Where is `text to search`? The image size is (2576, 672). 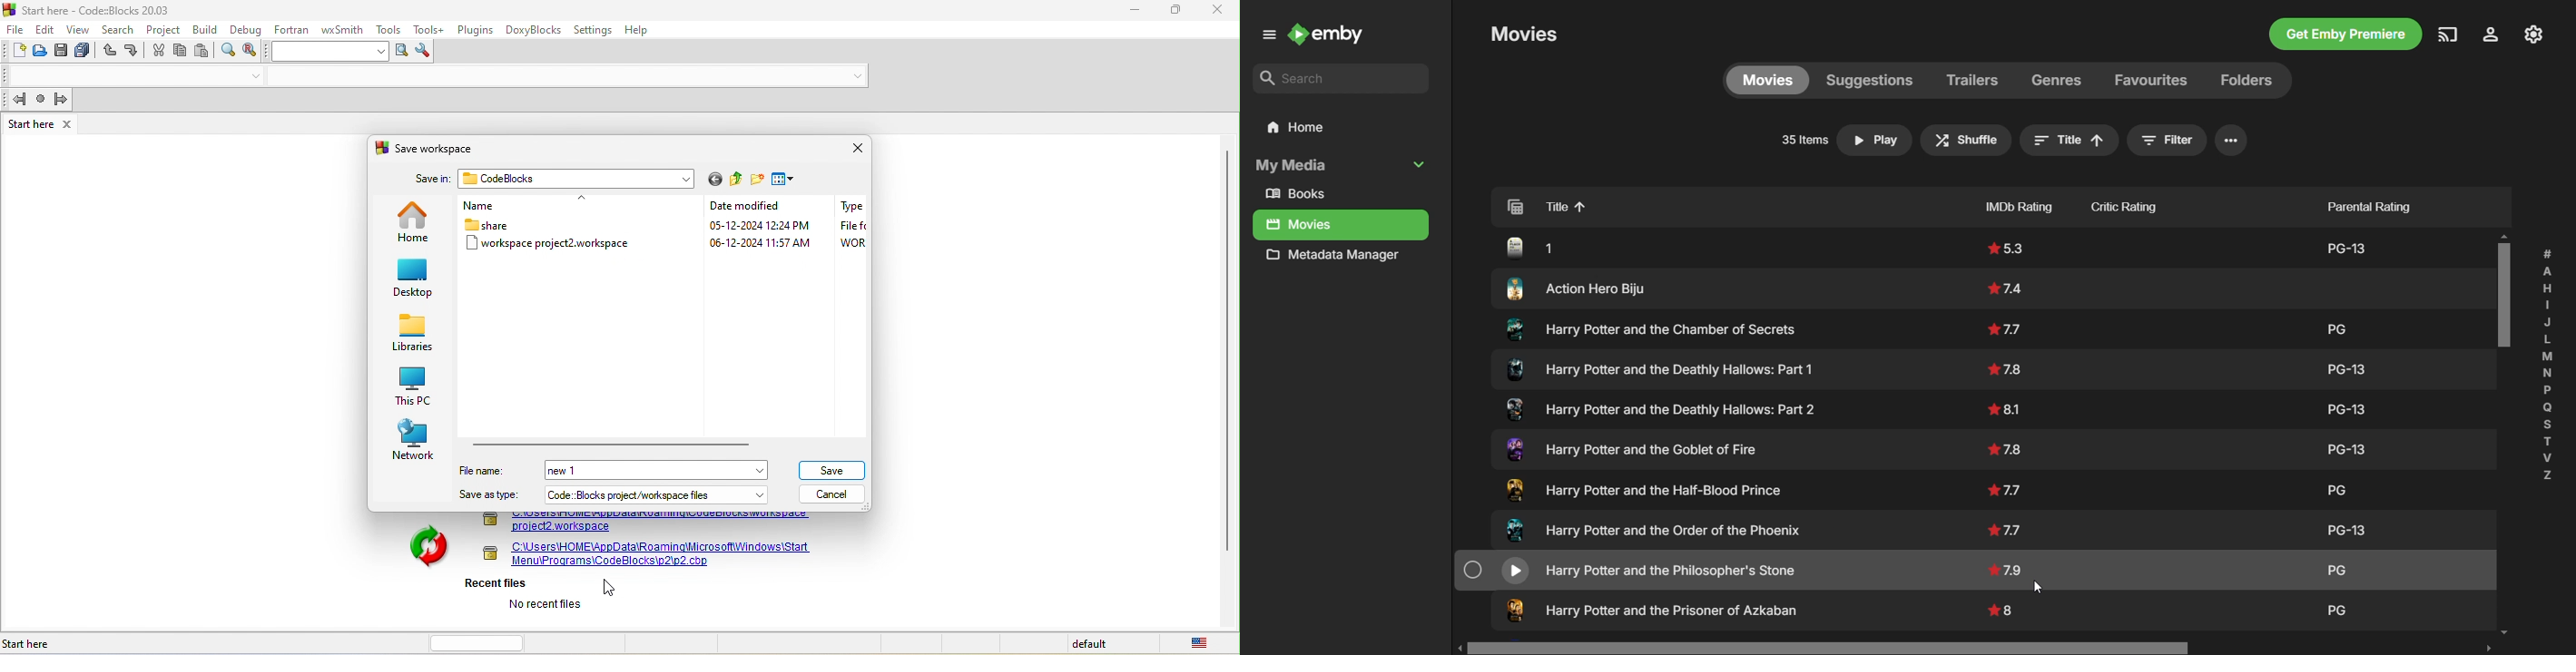
text to search is located at coordinates (330, 51).